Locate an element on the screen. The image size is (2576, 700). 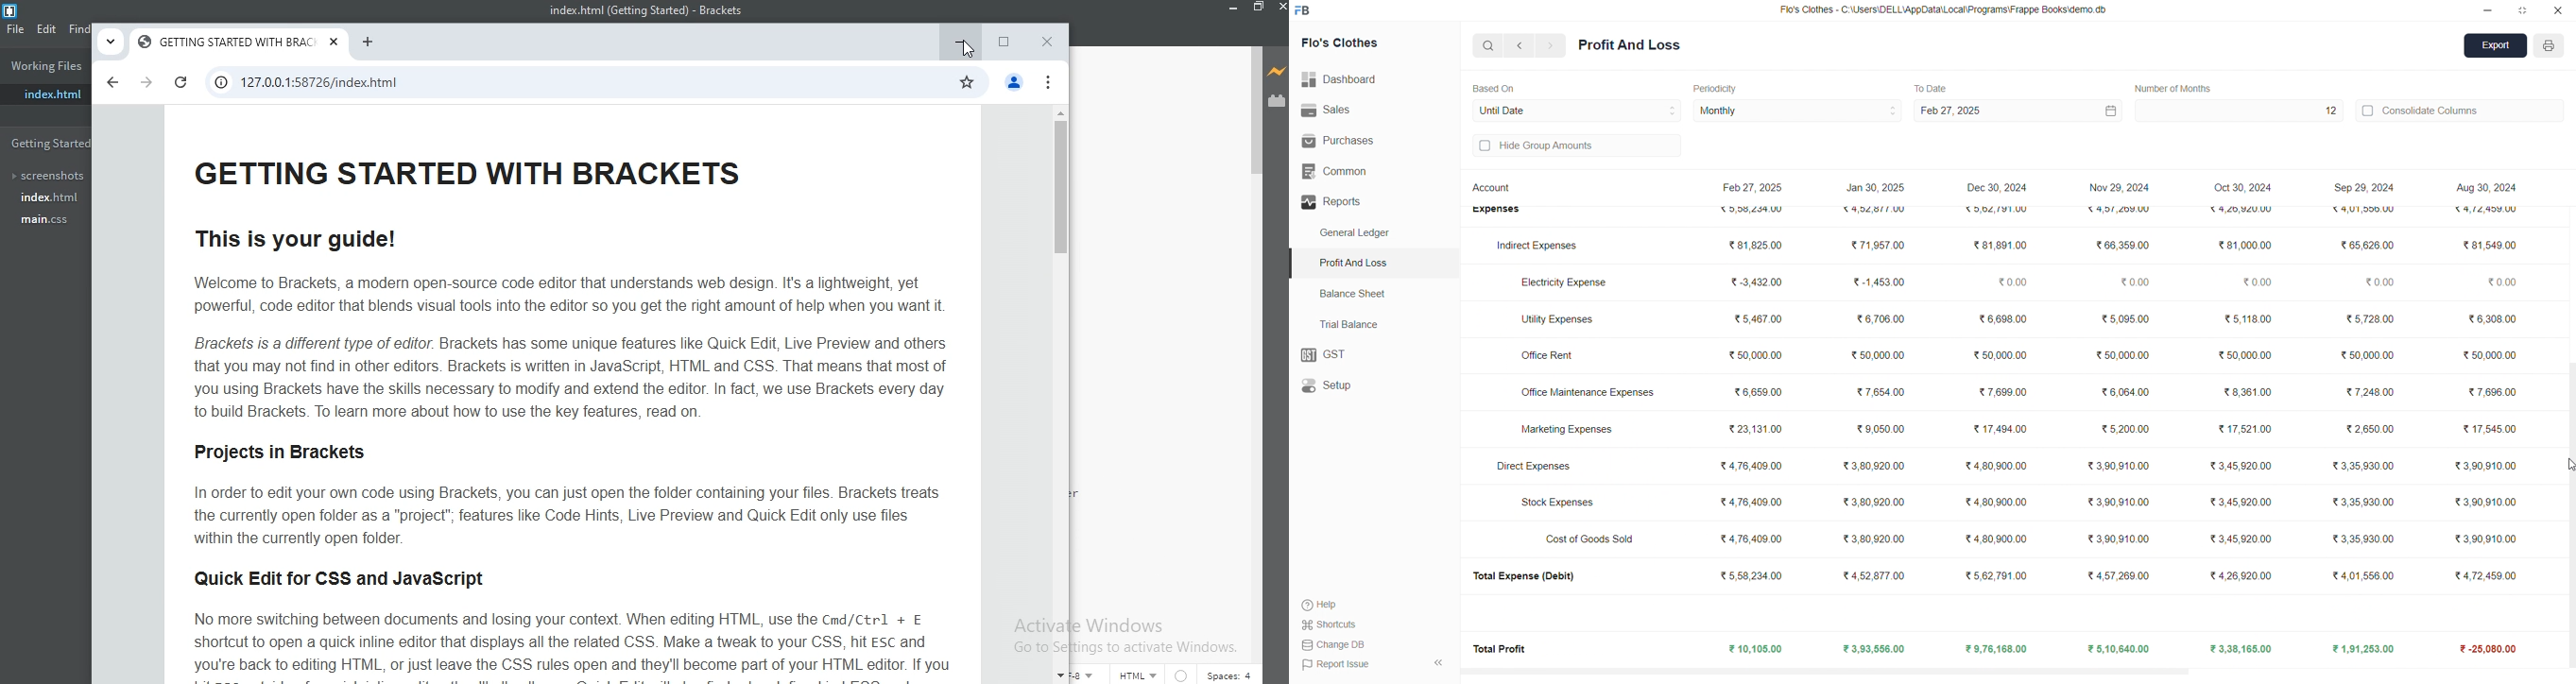
₹7,248.00 is located at coordinates (2375, 392).